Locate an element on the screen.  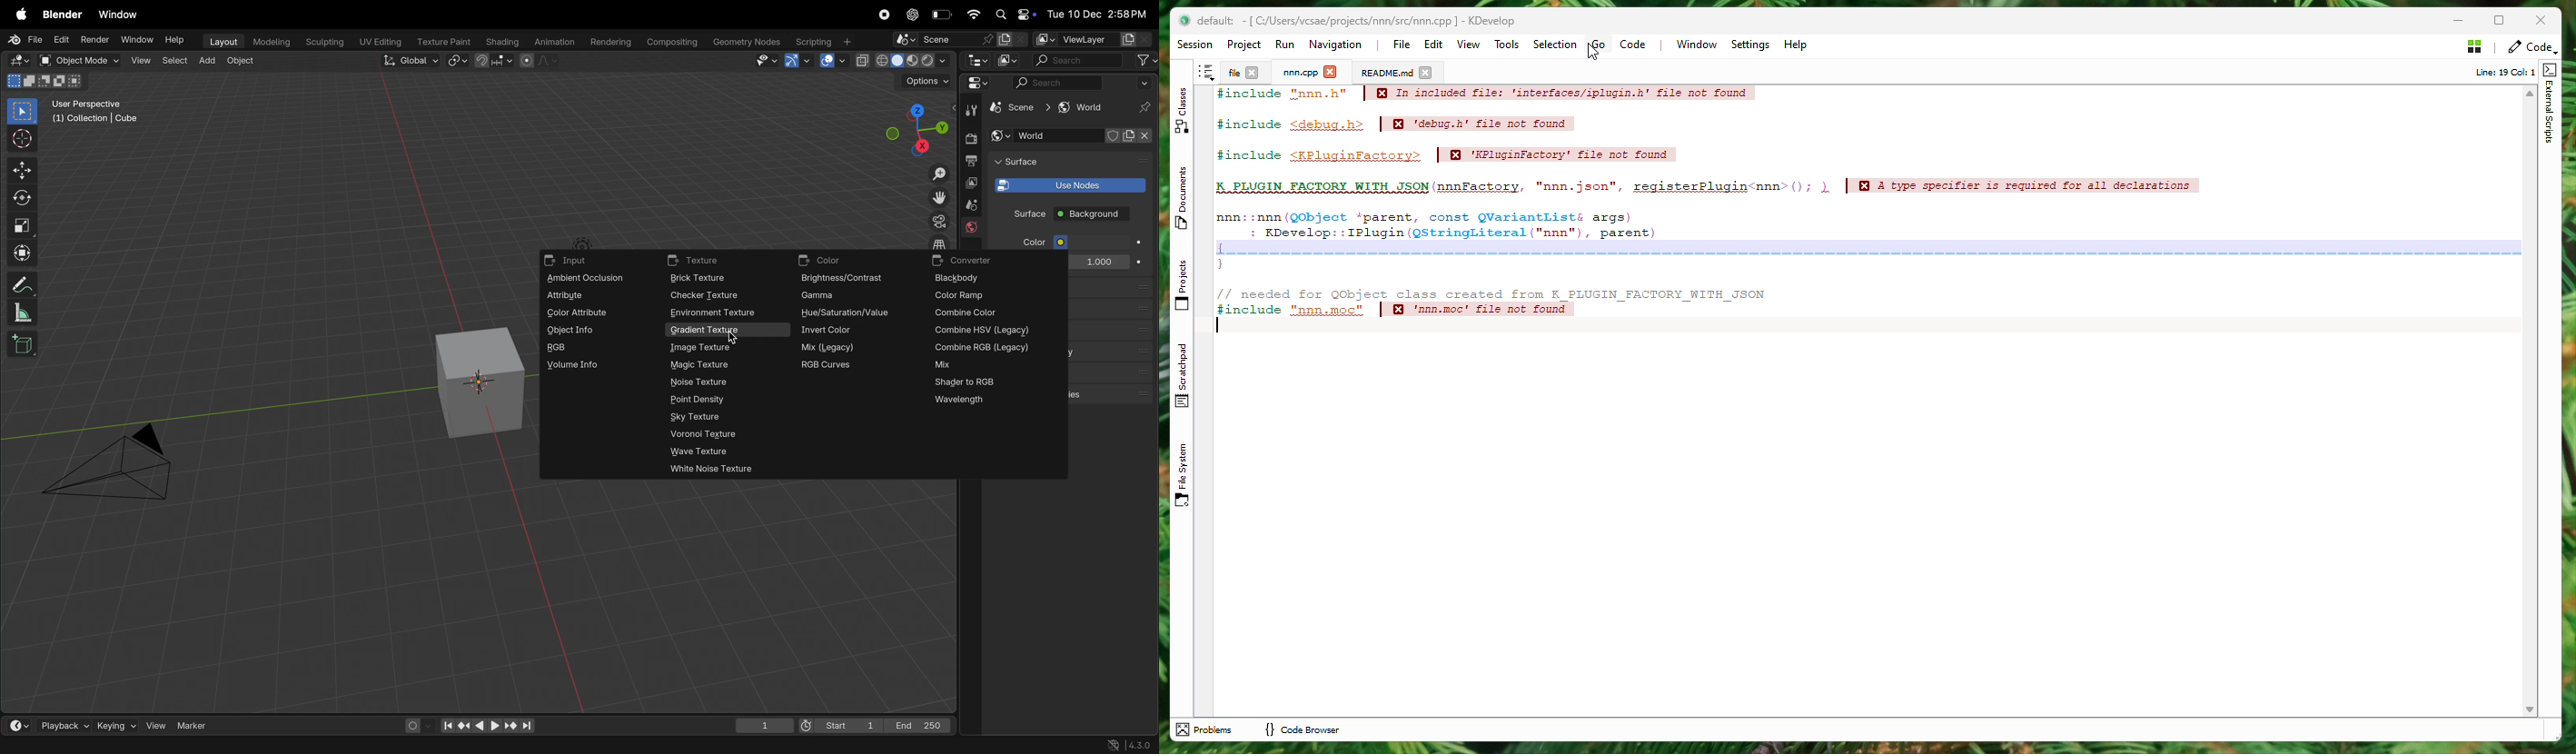
Code is located at coordinates (2529, 47).